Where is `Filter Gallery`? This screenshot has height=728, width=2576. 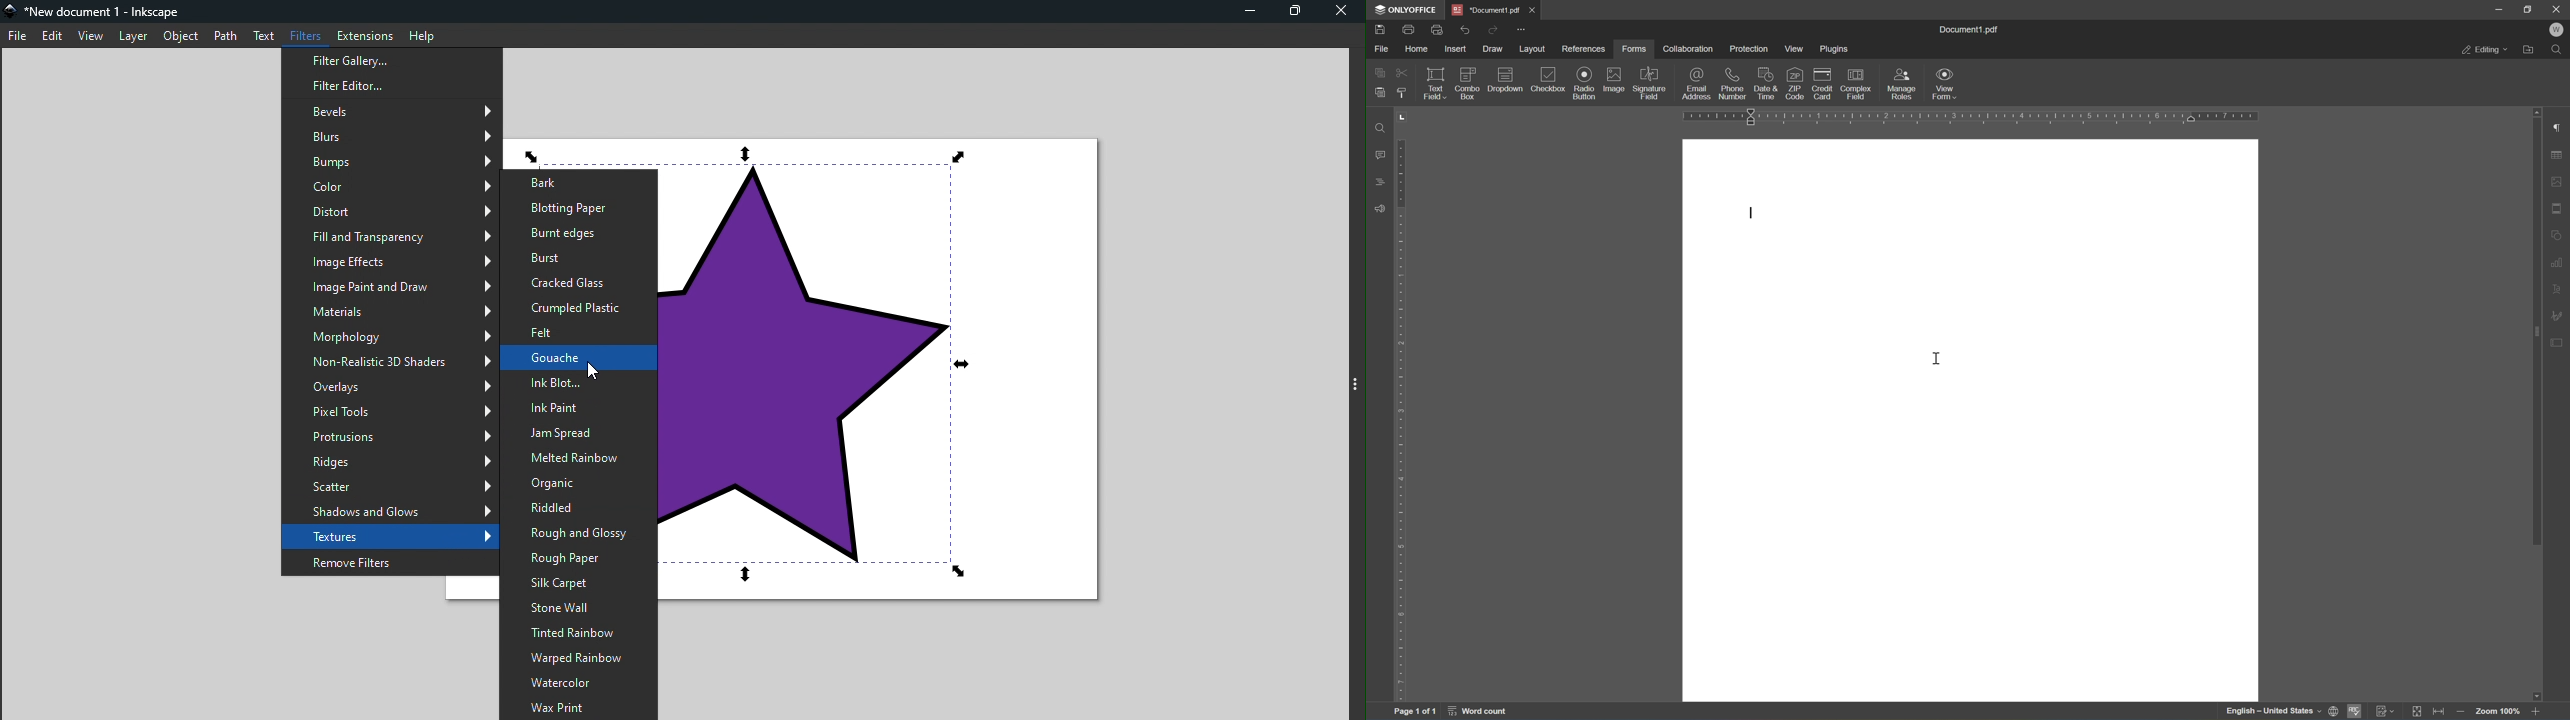
Filter Gallery is located at coordinates (387, 60).